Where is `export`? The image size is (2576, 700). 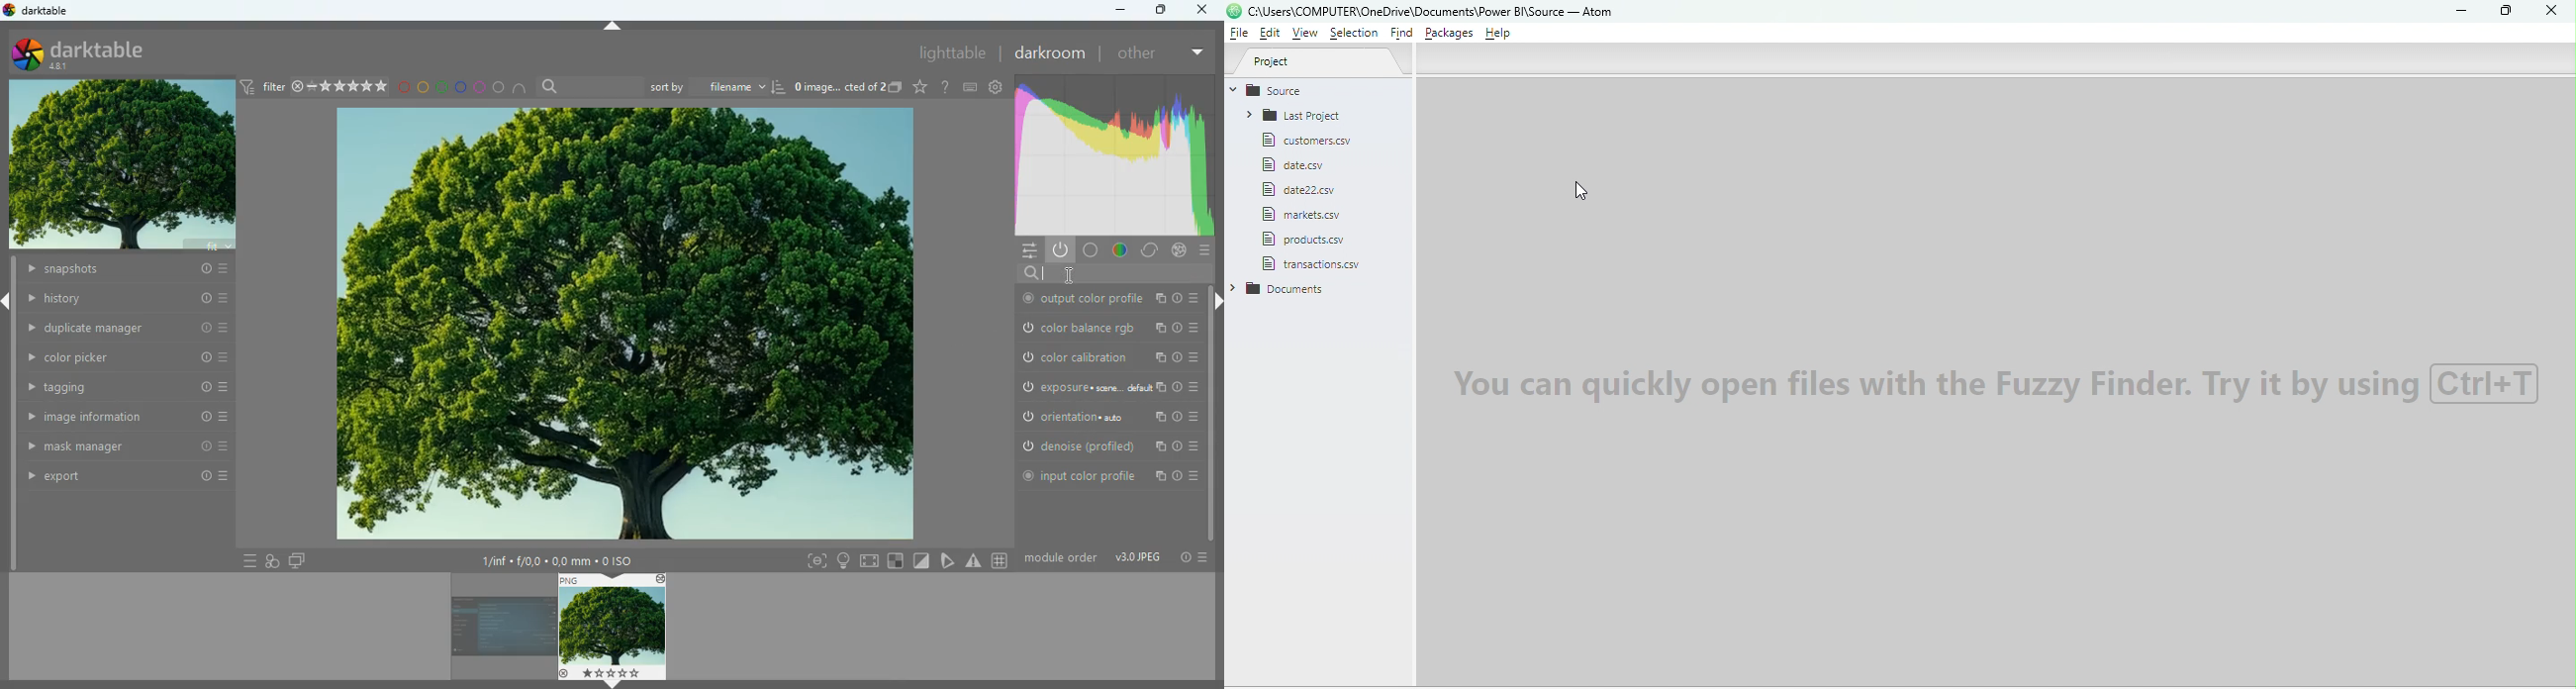
export is located at coordinates (127, 476).